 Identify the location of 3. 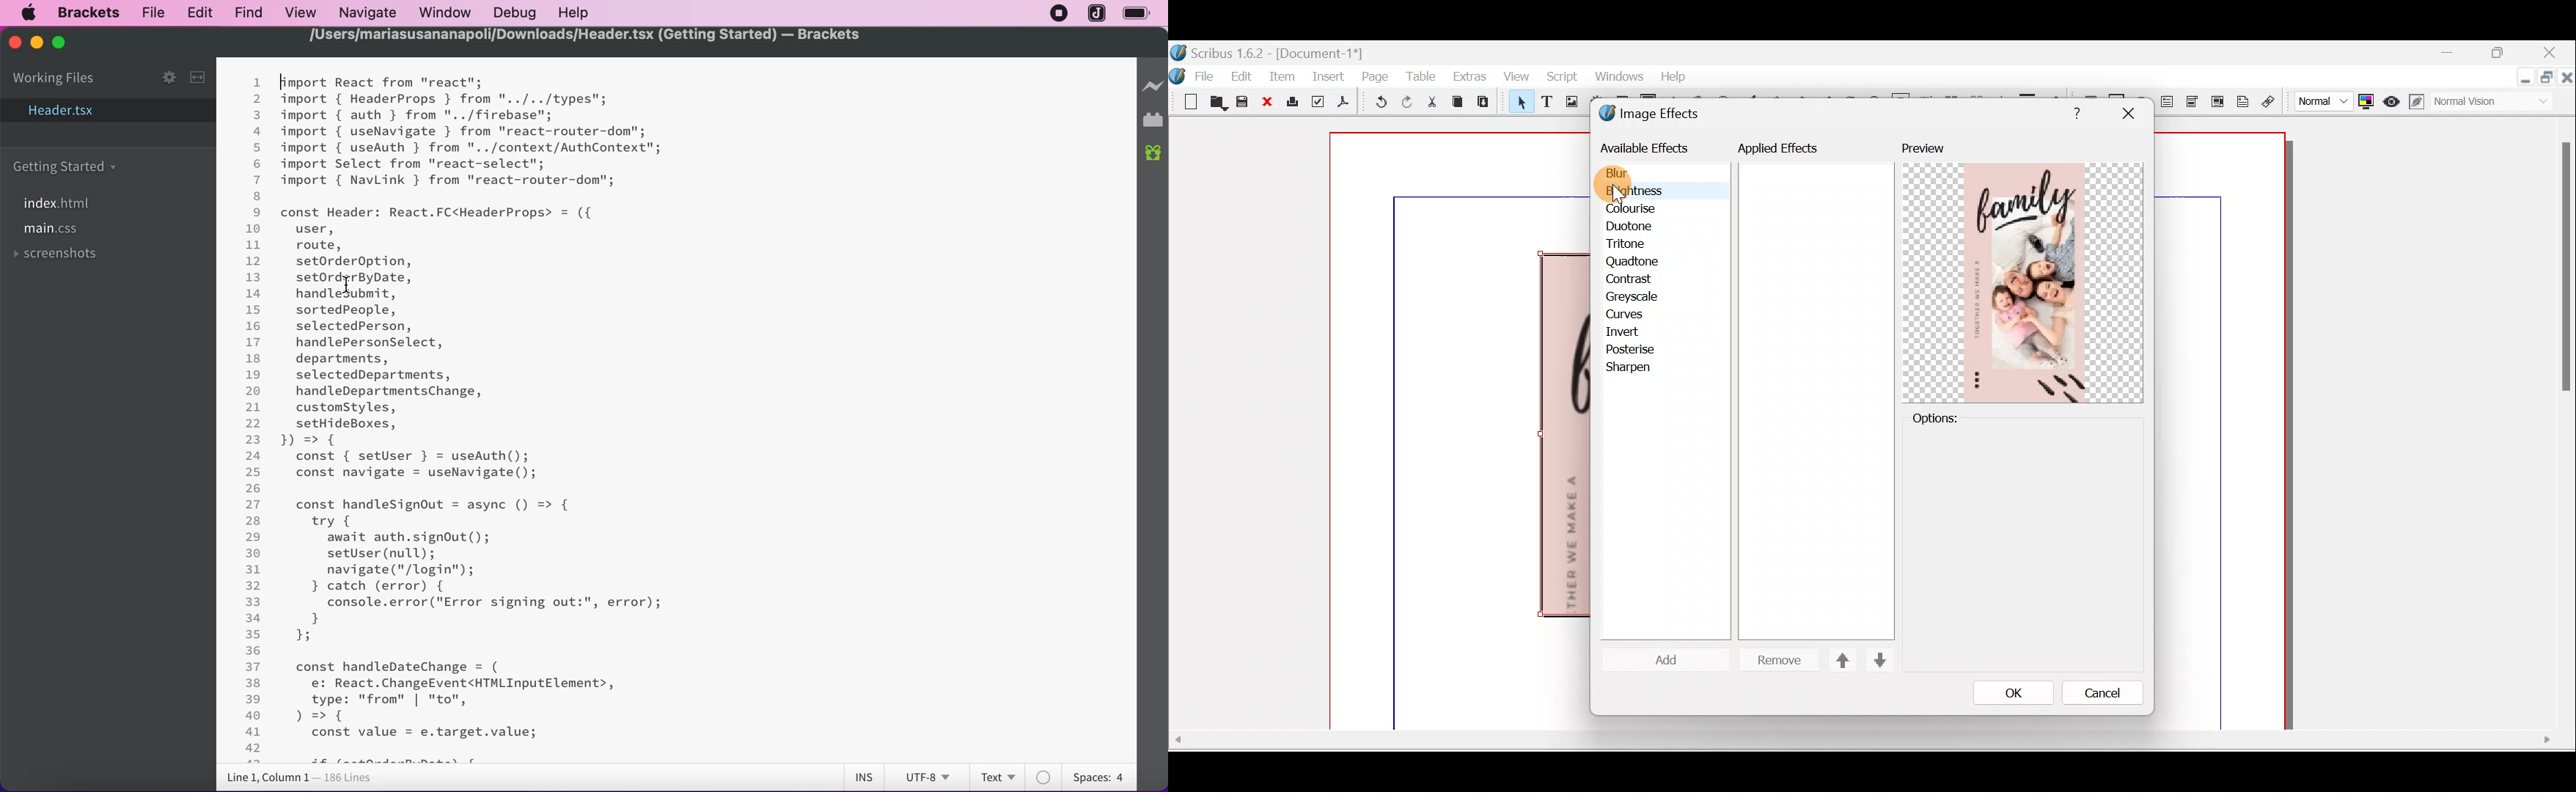
(256, 115).